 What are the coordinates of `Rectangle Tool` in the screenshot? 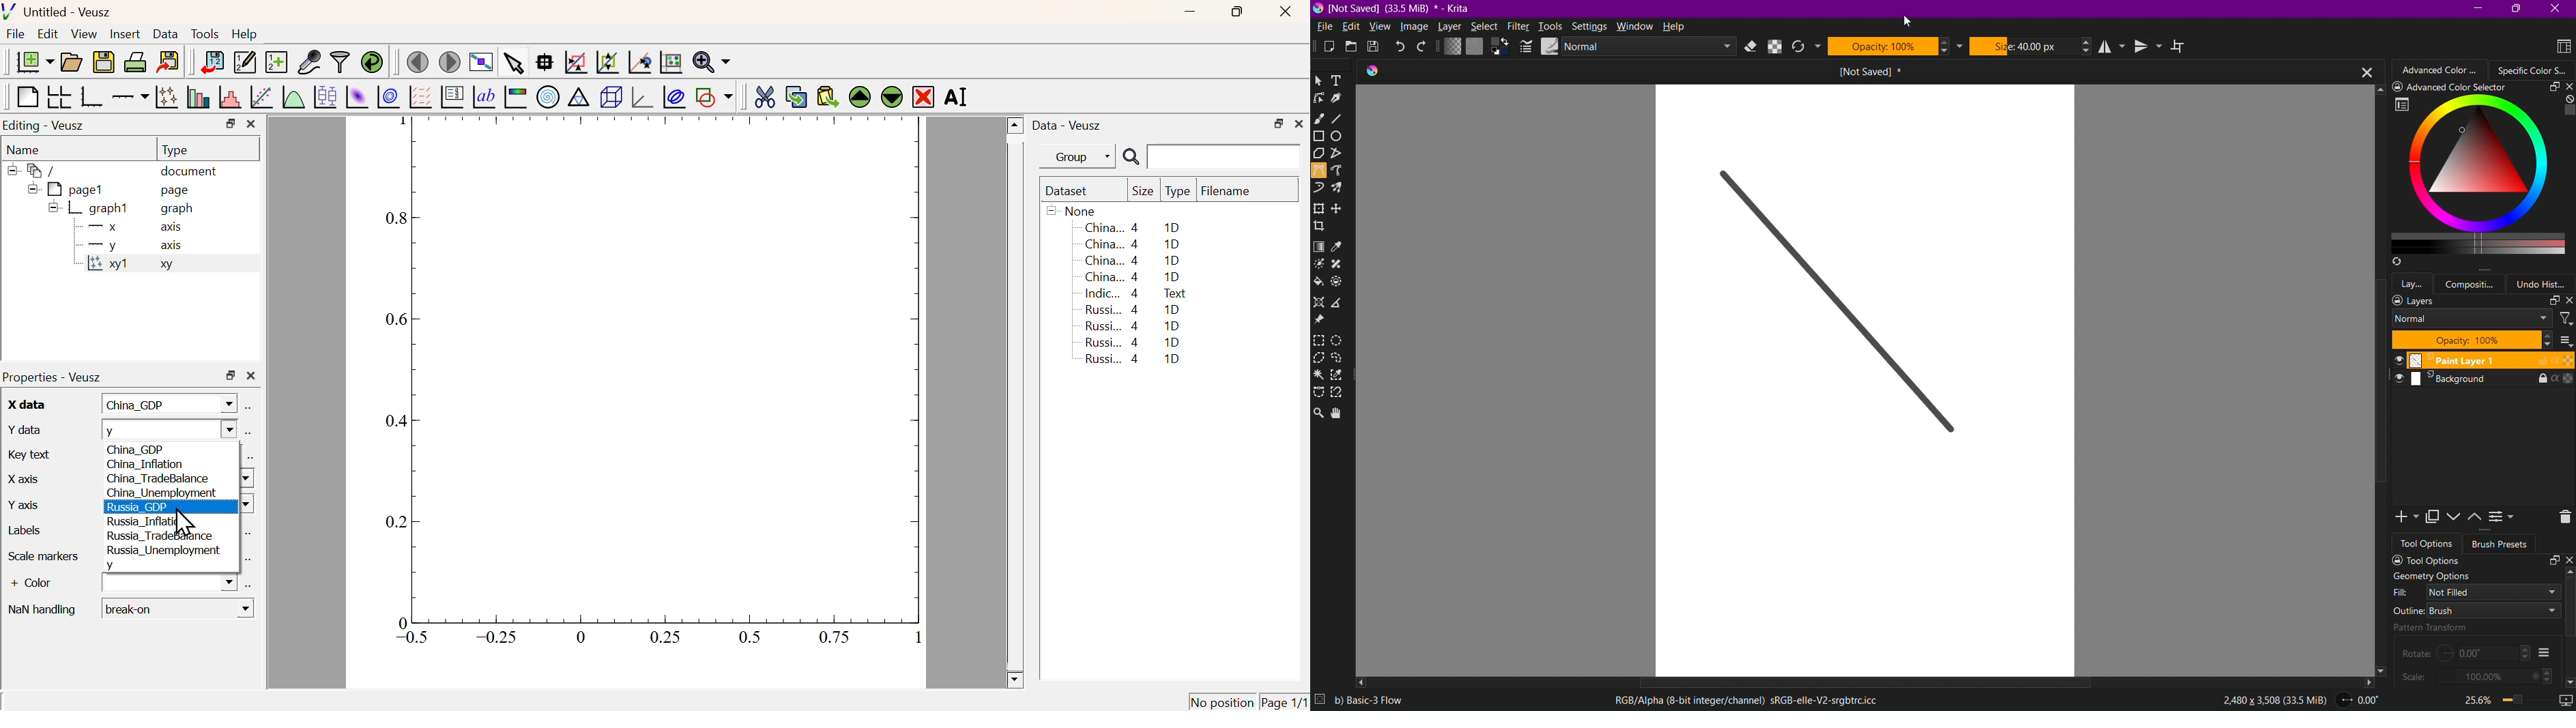 It's located at (1321, 138).